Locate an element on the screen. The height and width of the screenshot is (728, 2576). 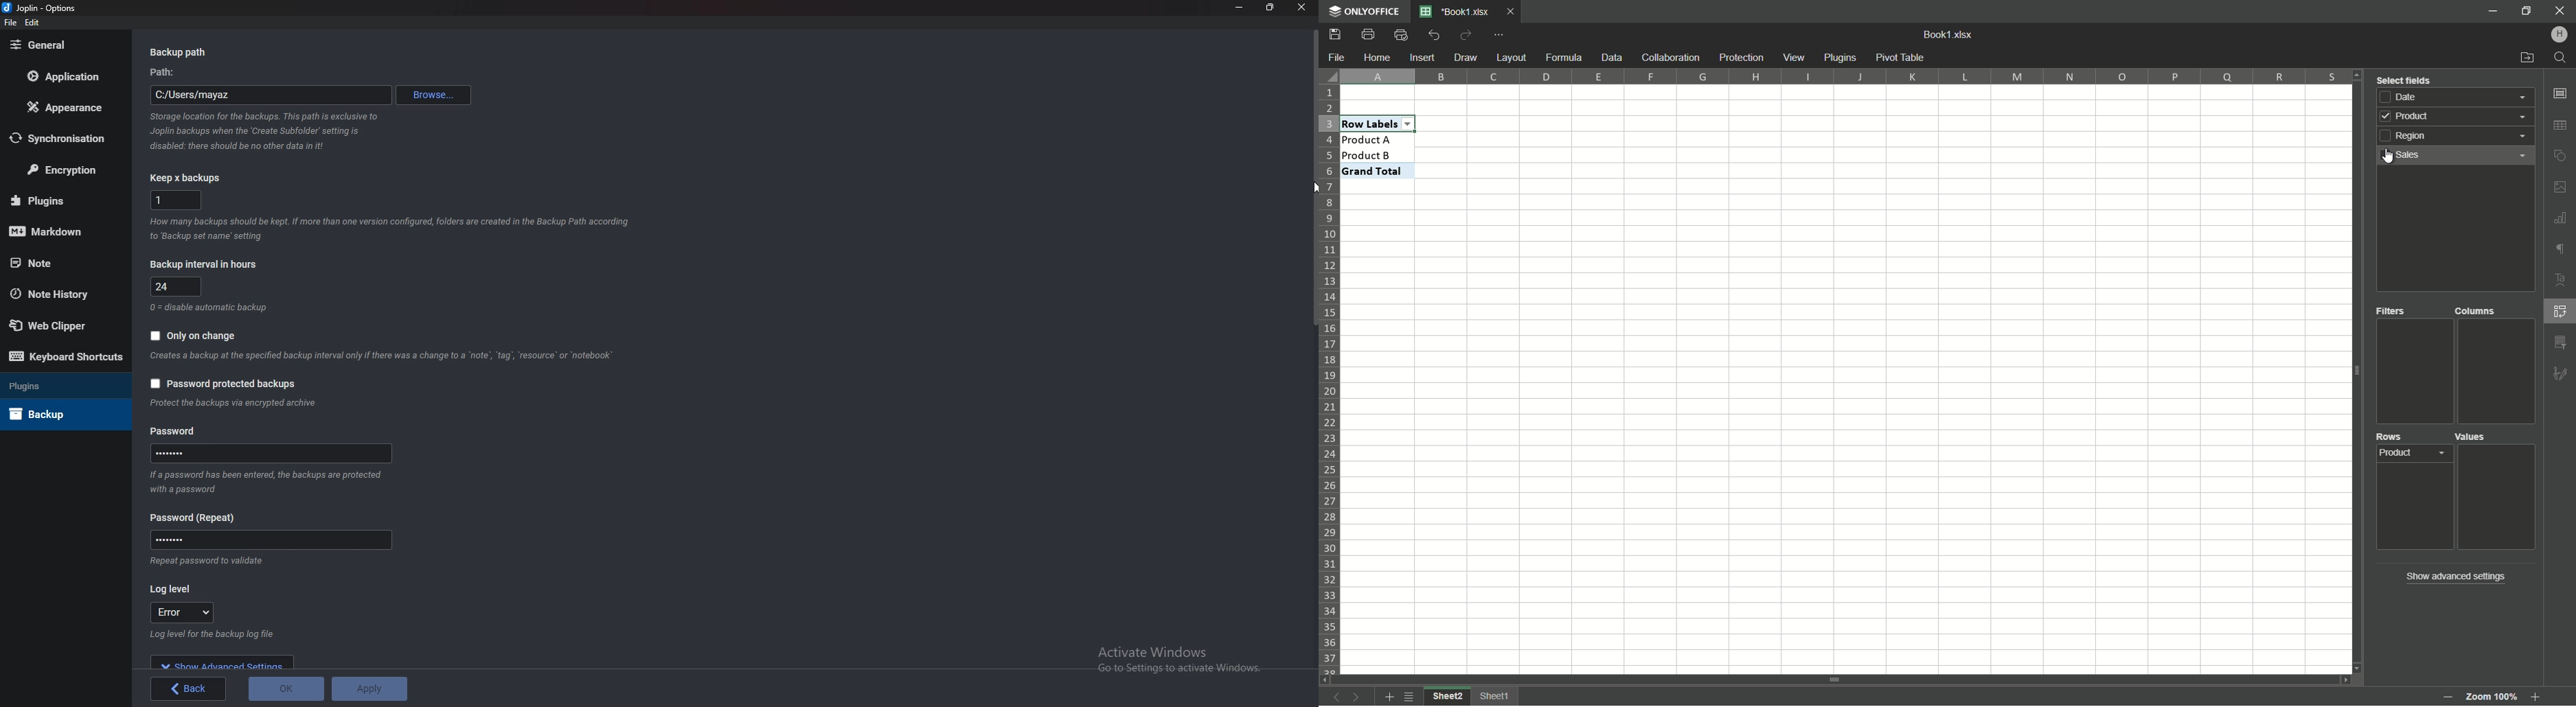
Plugins is located at coordinates (55, 384).